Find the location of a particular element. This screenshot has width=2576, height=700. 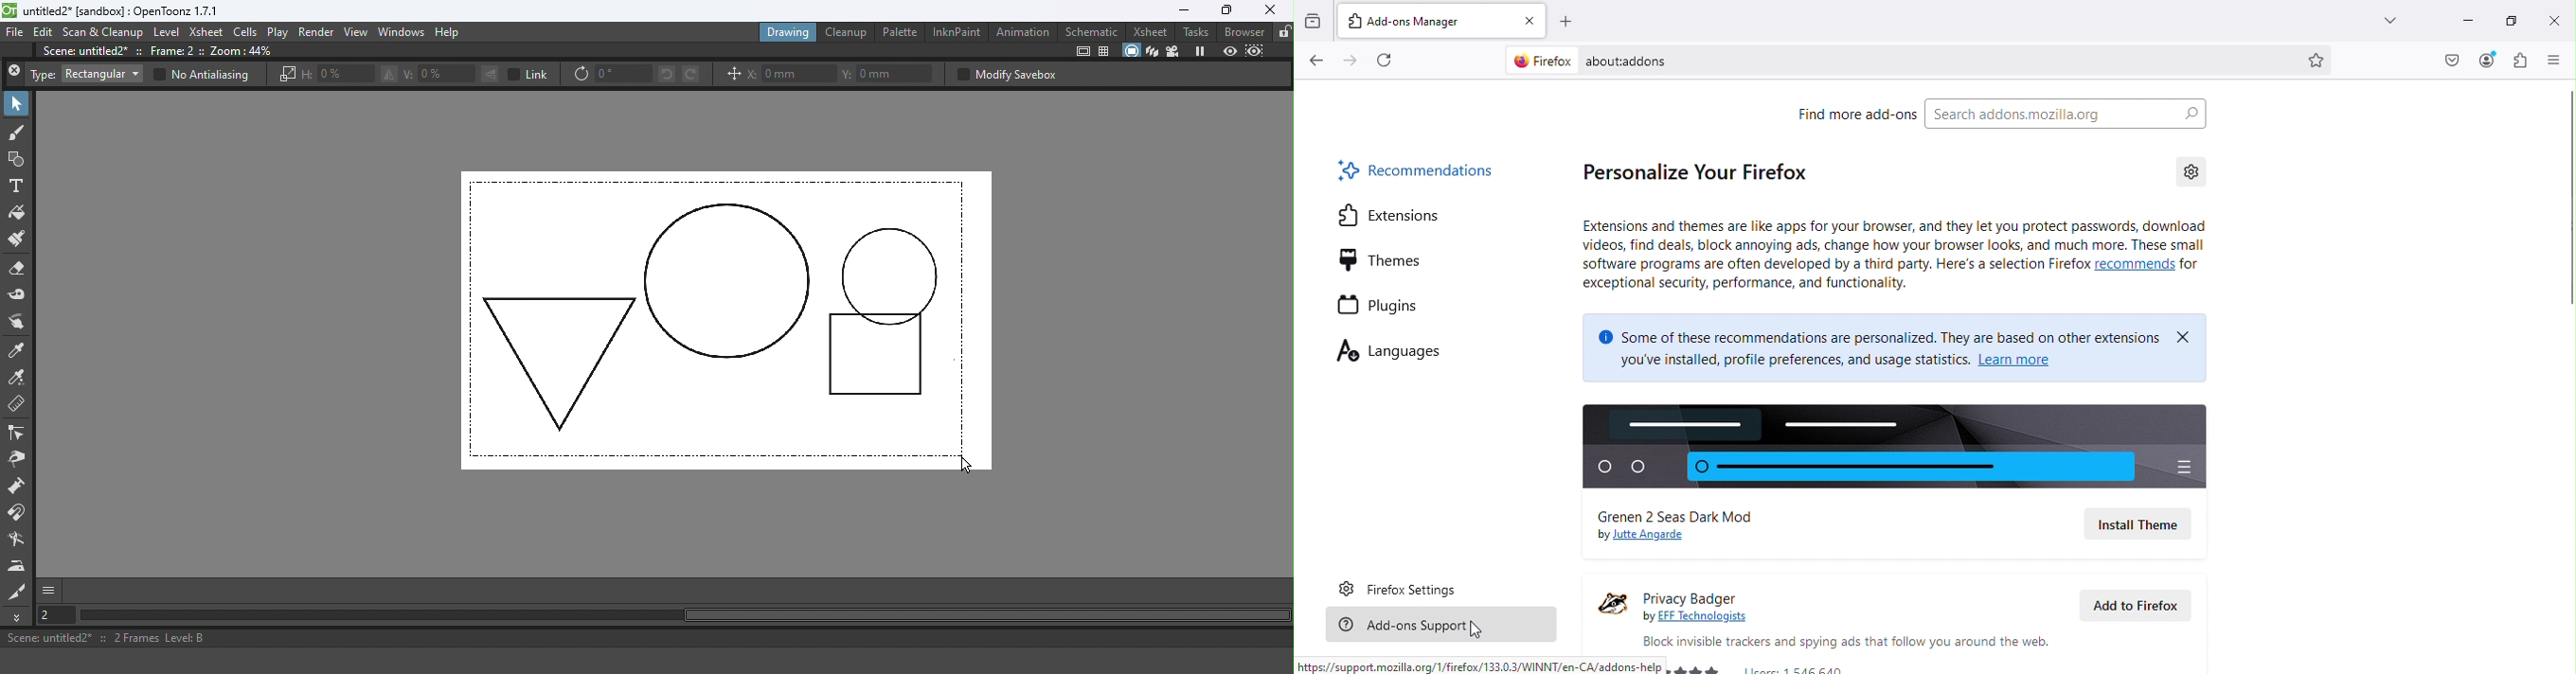

cursor is located at coordinates (1475, 631).